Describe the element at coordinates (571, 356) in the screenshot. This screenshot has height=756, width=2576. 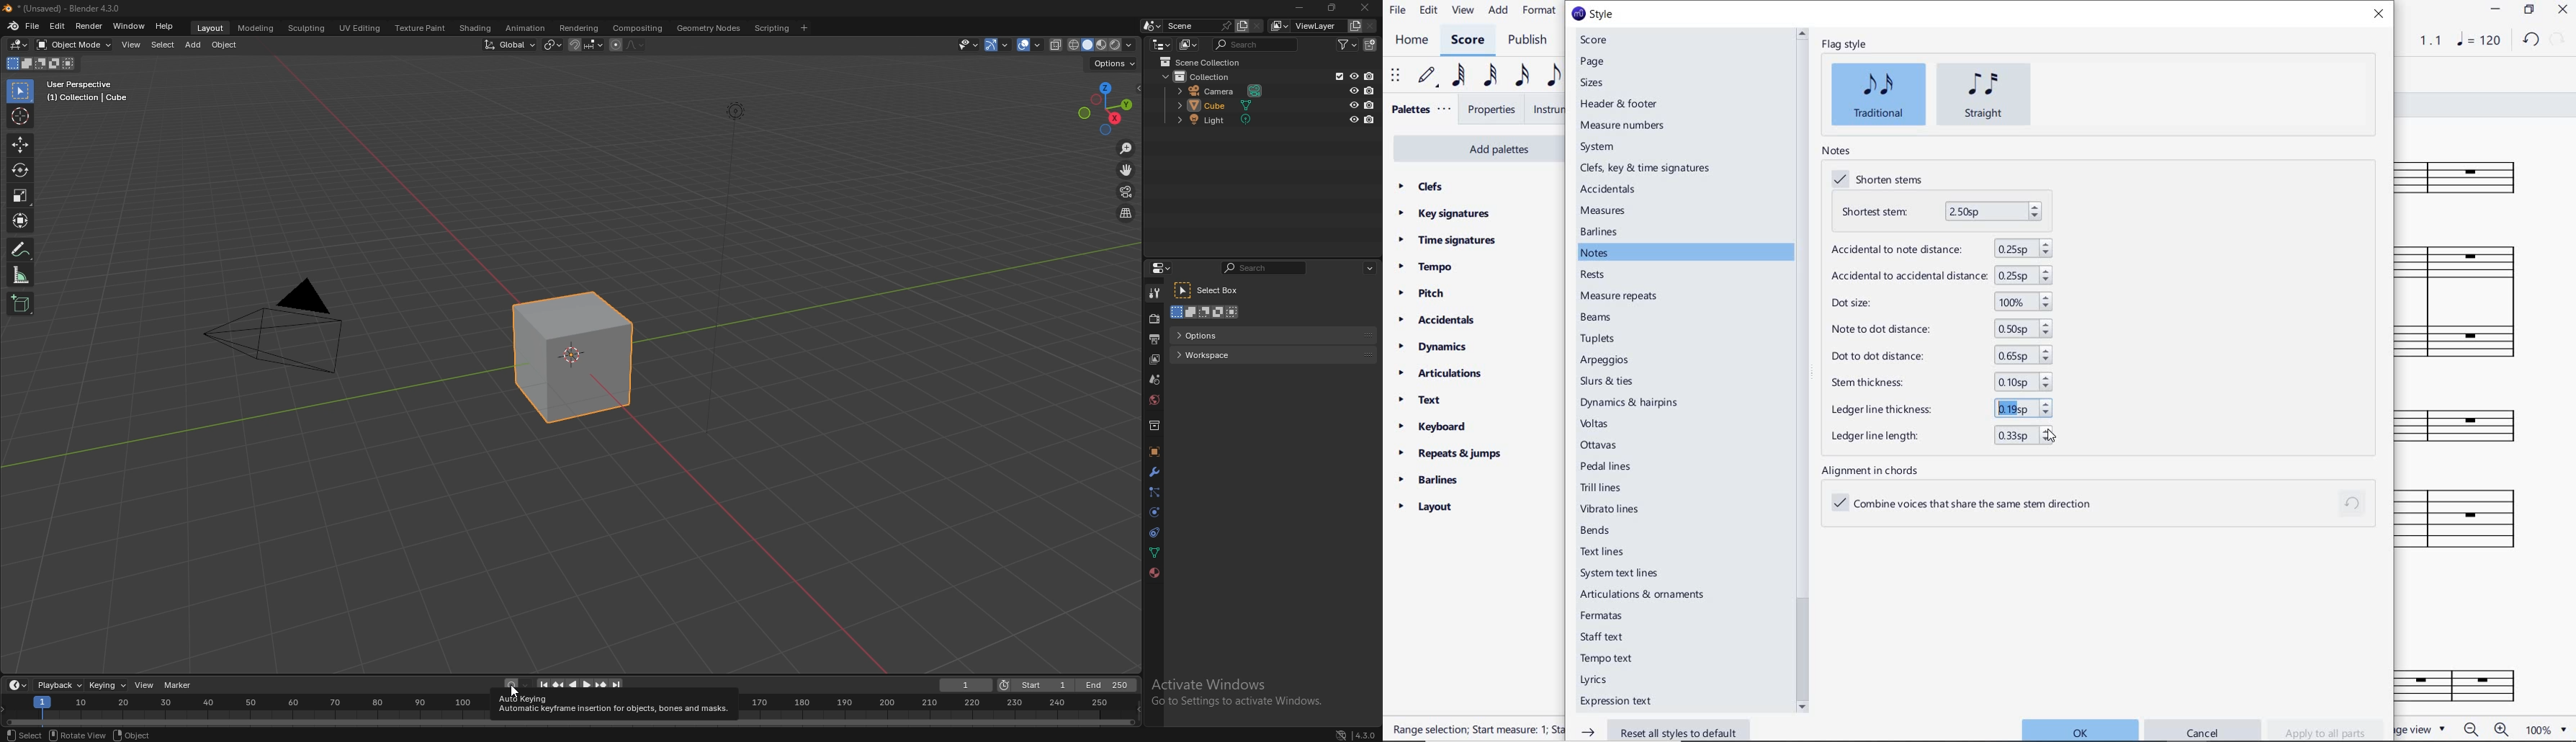
I see `cube` at that location.